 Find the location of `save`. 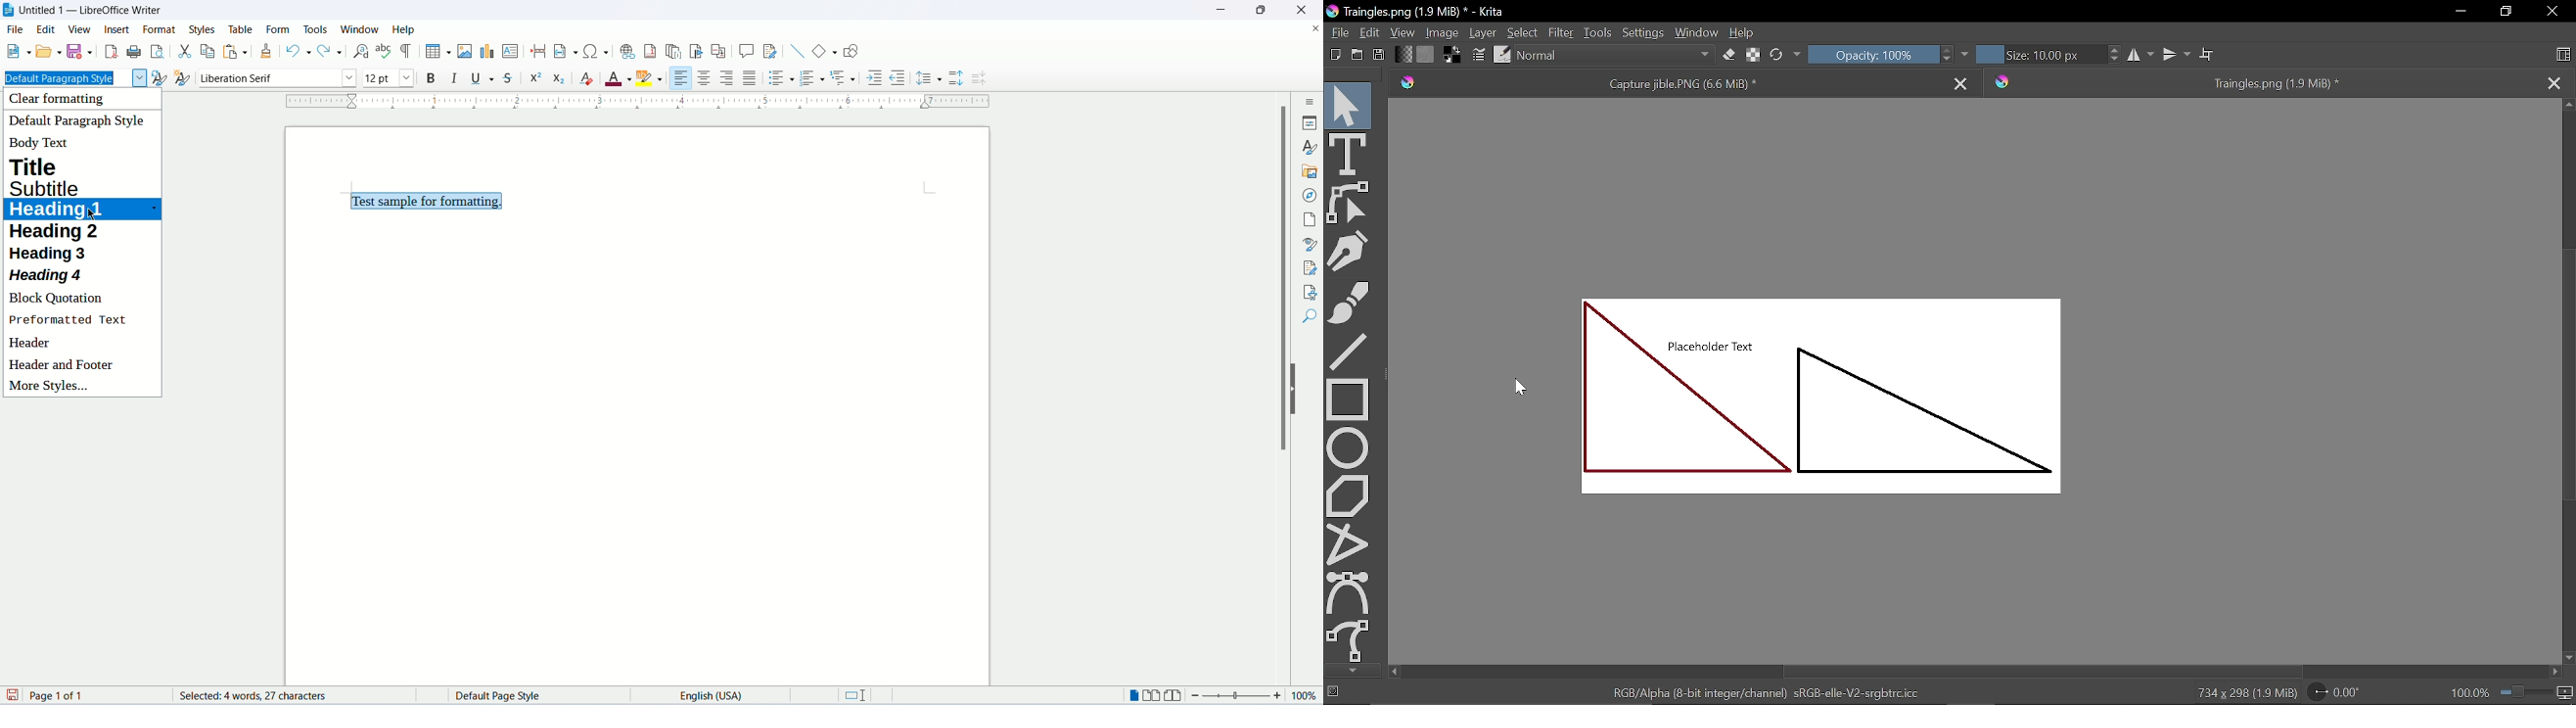

save is located at coordinates (81, 52).